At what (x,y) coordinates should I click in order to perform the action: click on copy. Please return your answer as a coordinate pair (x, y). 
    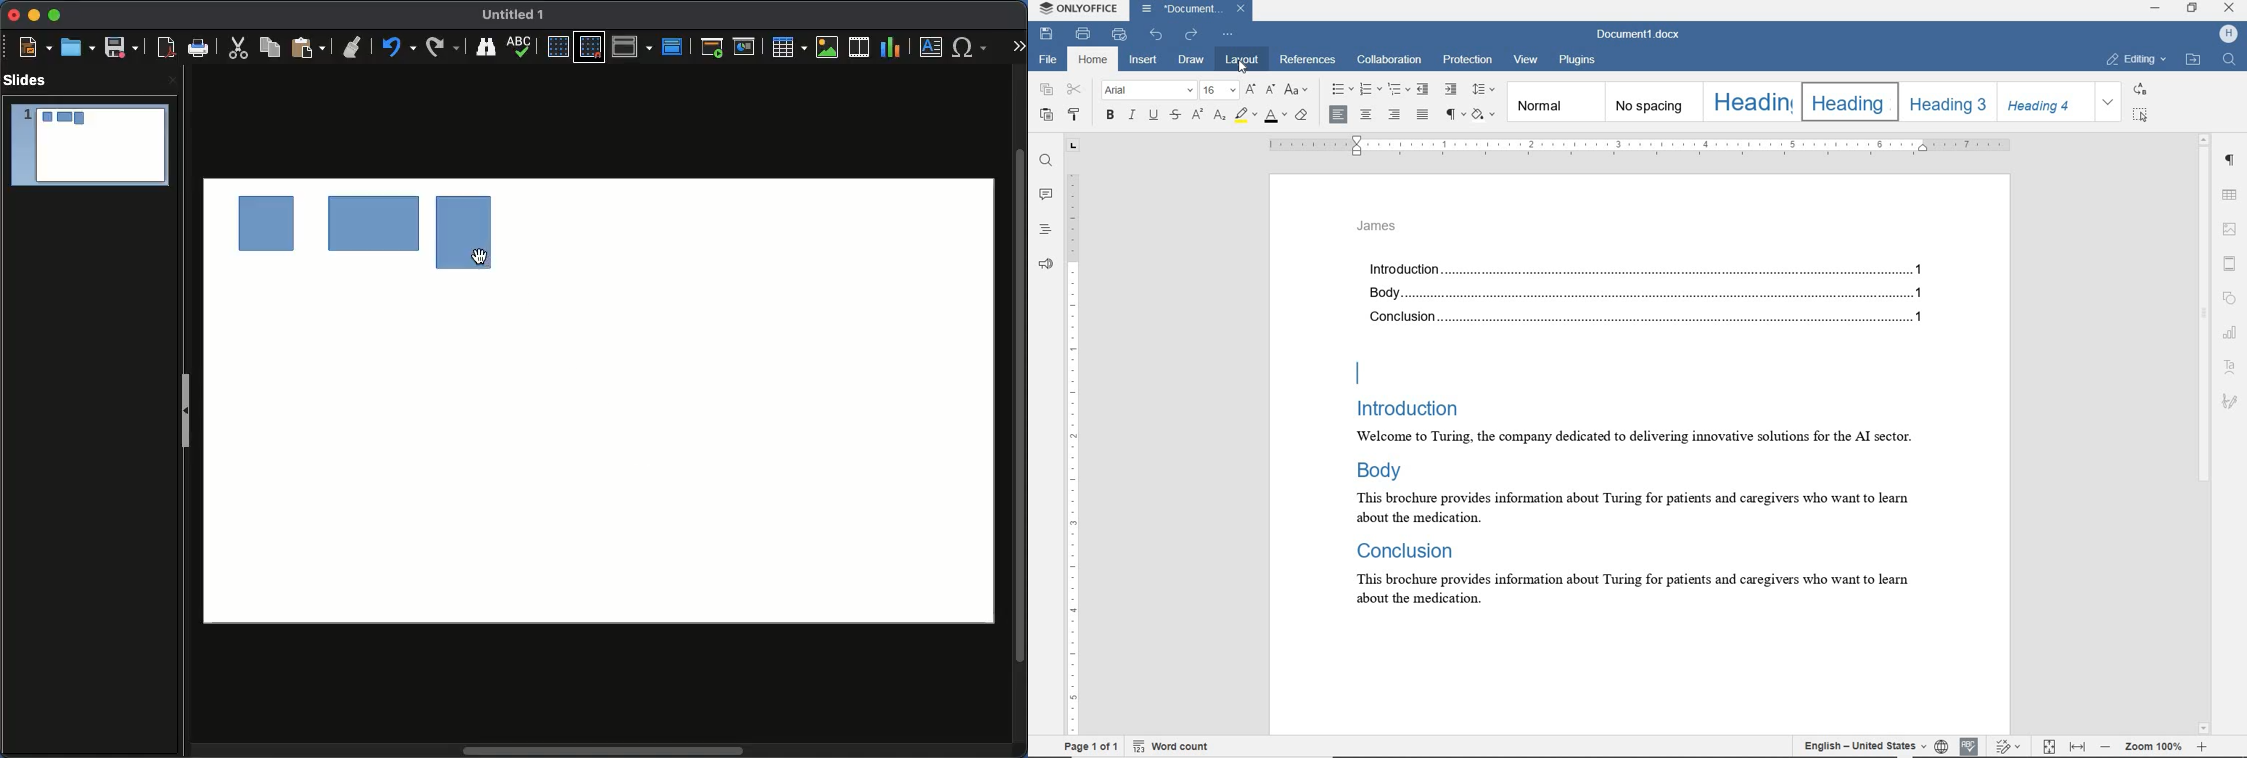
    Looking at the image, I should click on (1047, 89).